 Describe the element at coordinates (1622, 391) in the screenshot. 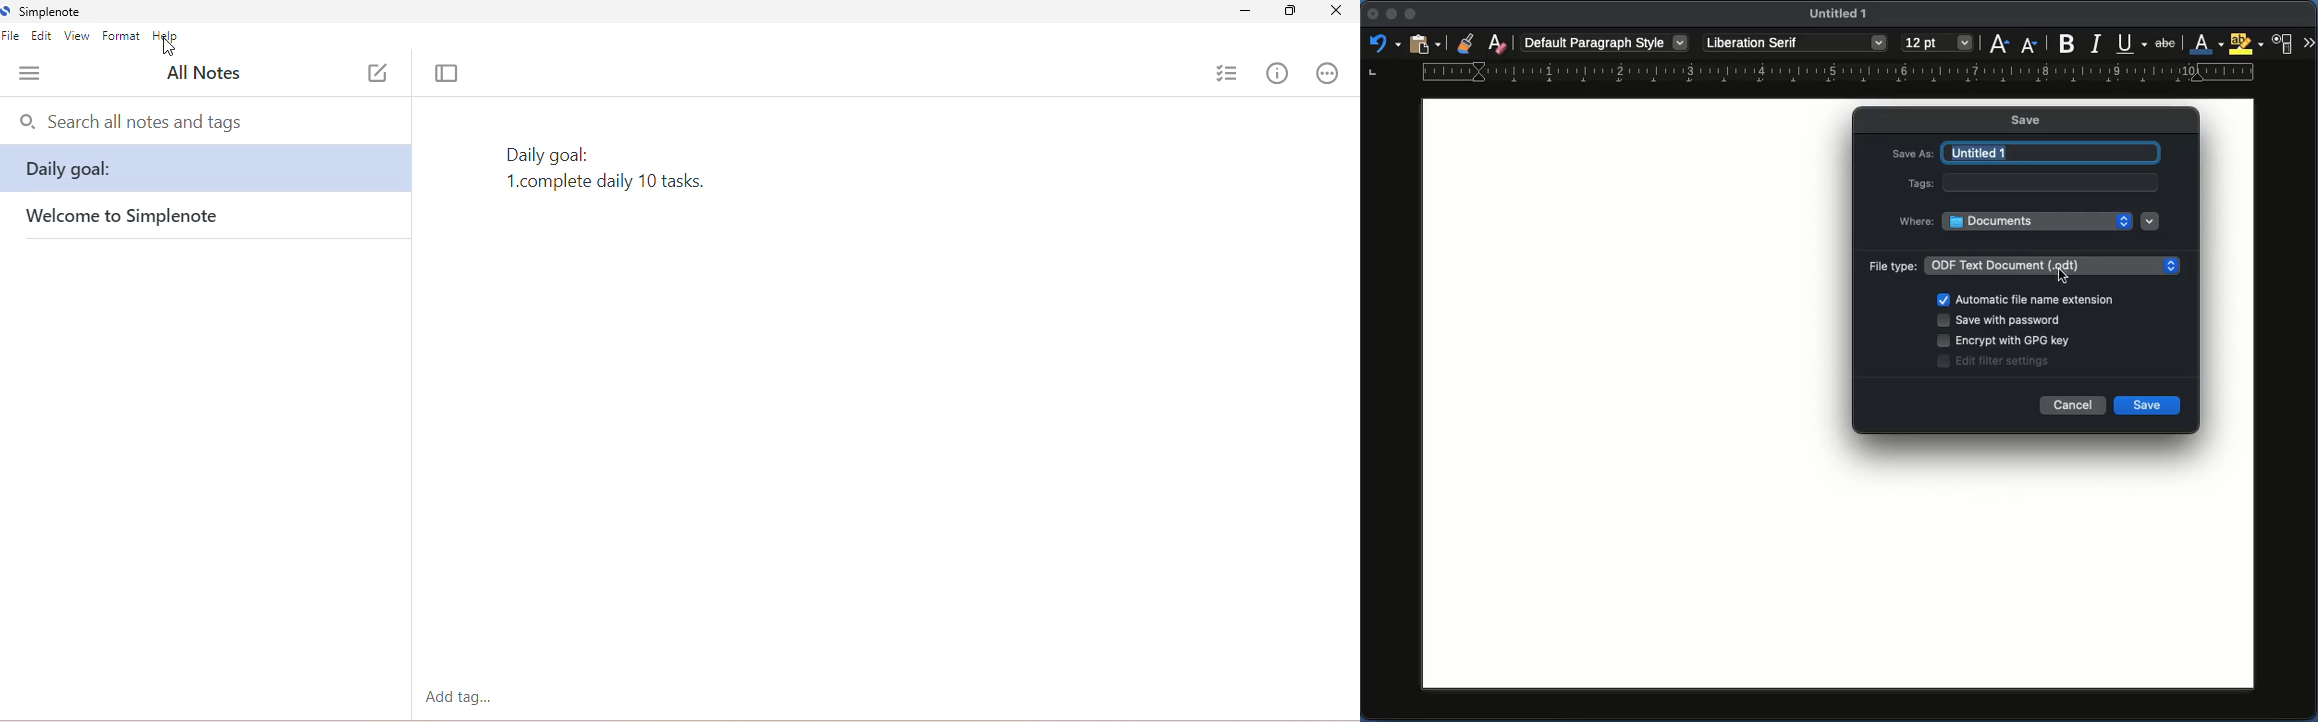

I see `Page` at that location.